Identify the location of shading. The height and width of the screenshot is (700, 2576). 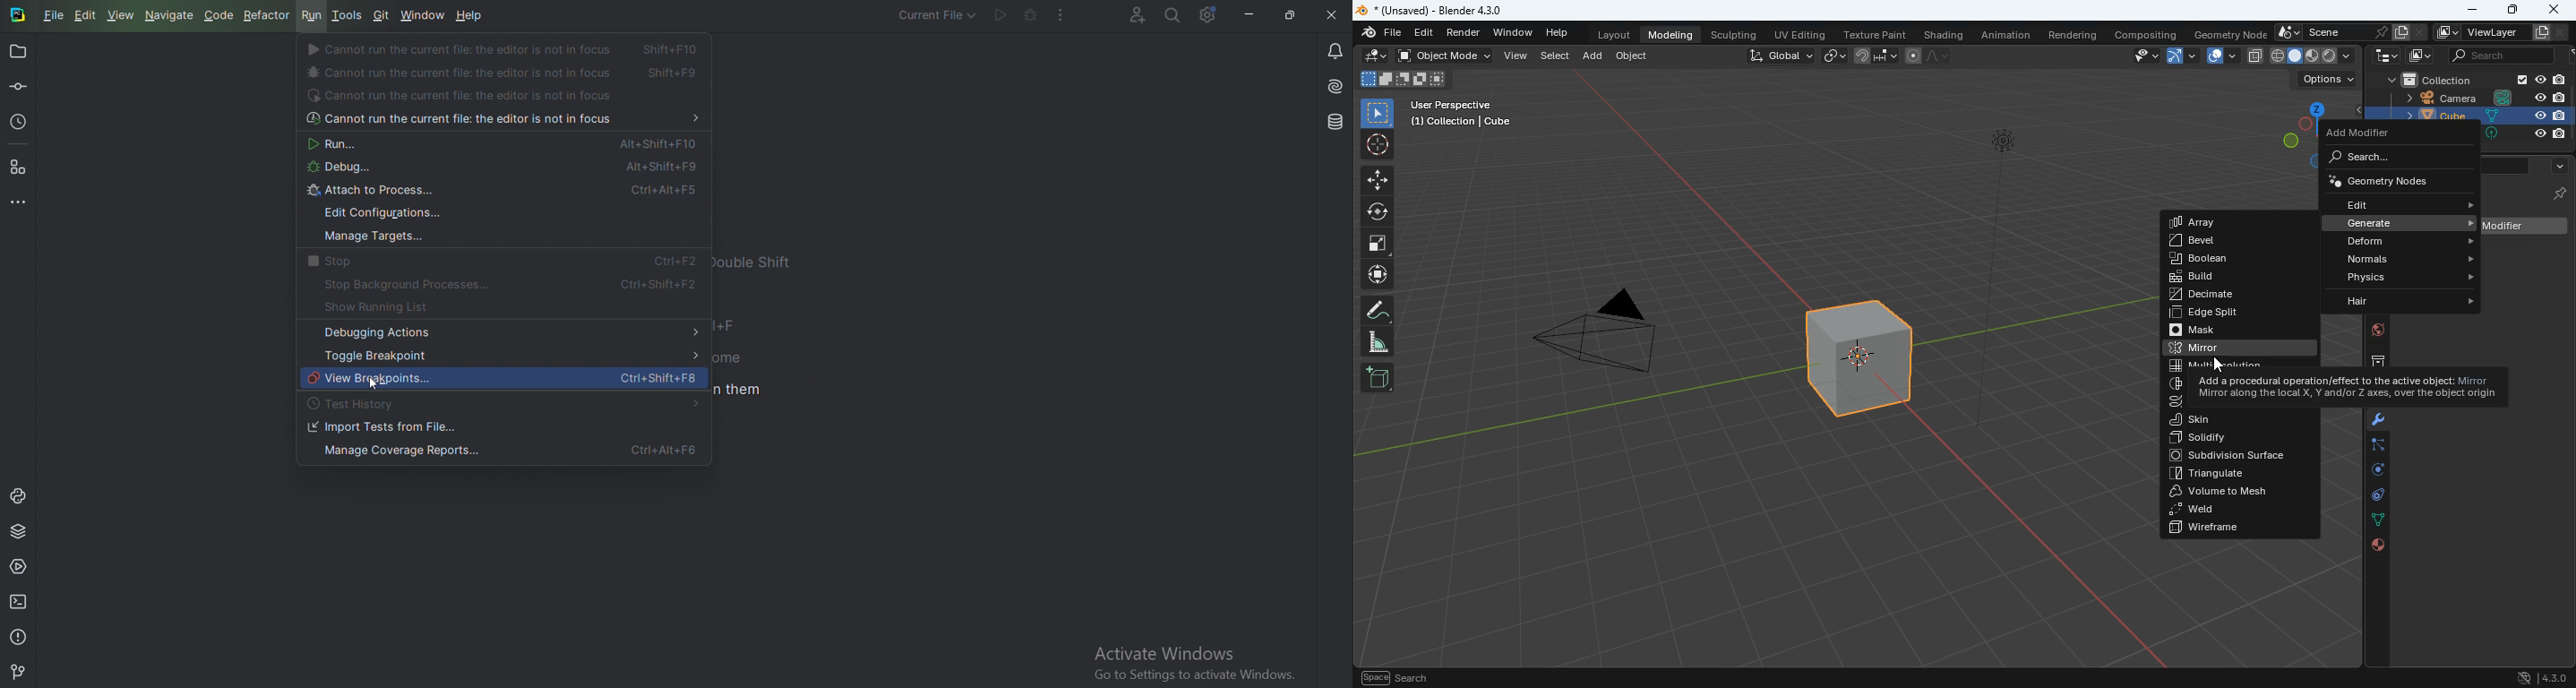
(1946, 35).